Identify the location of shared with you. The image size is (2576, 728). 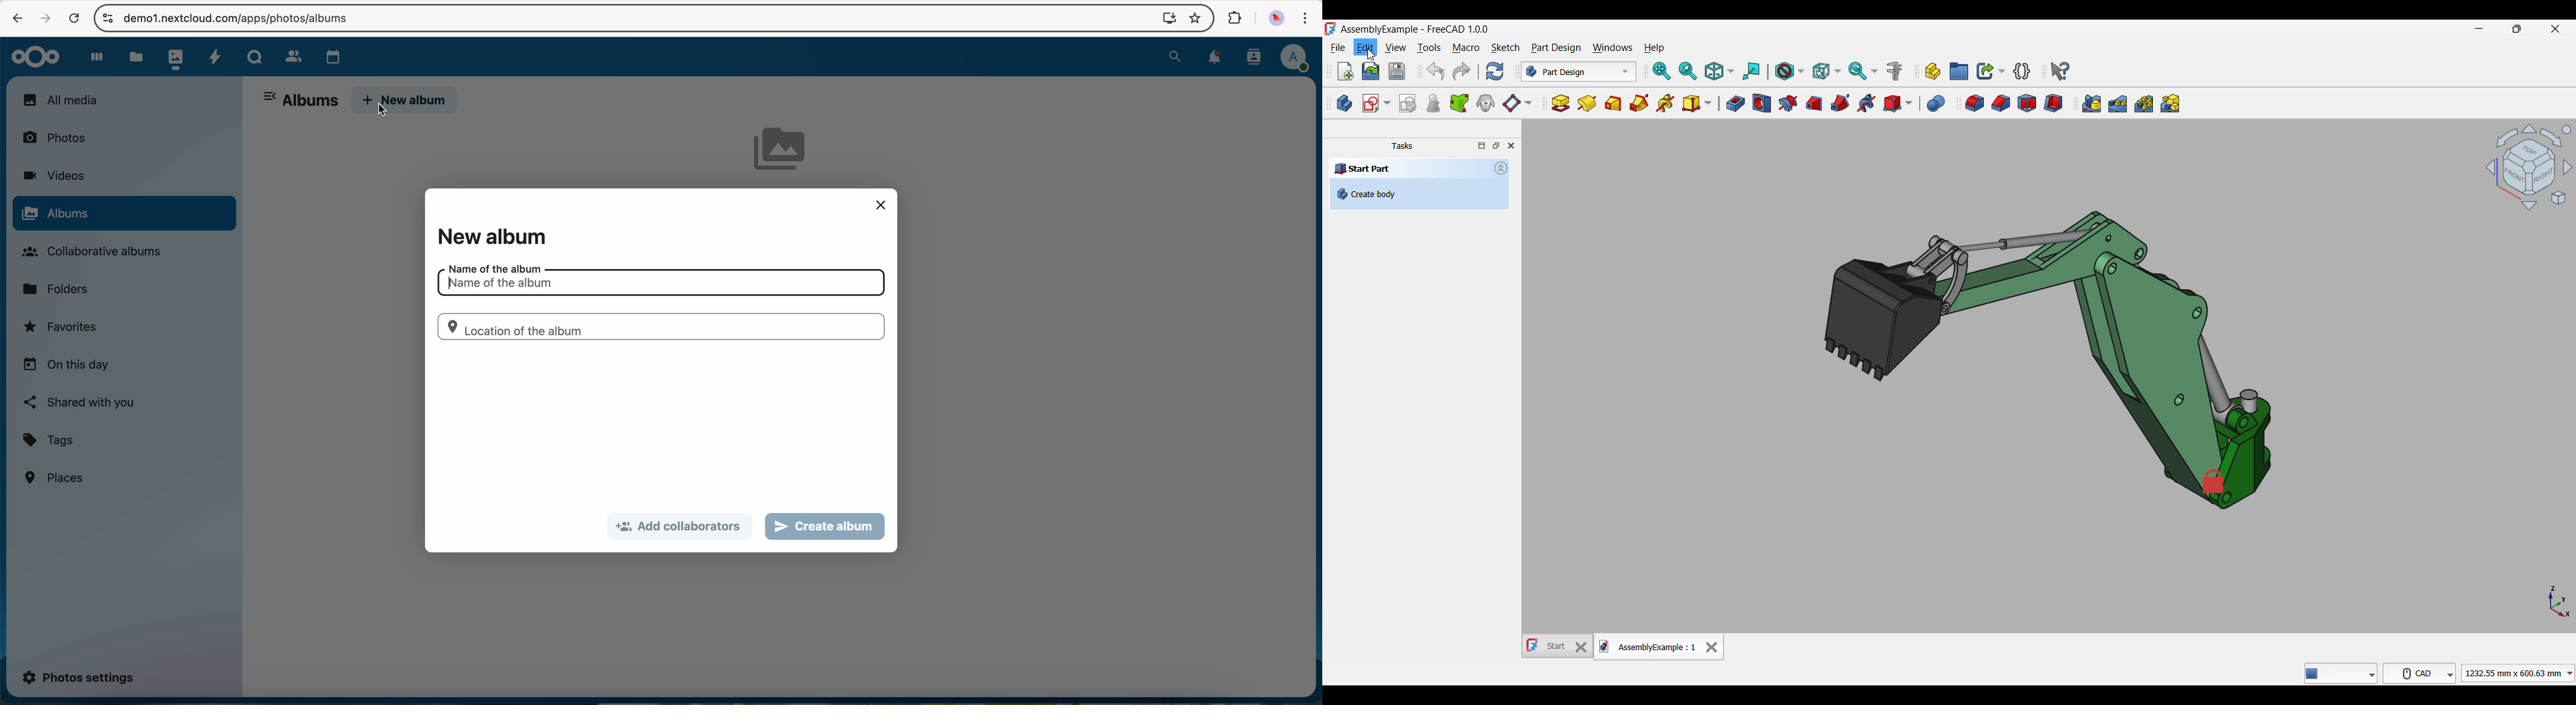
(80, 402).